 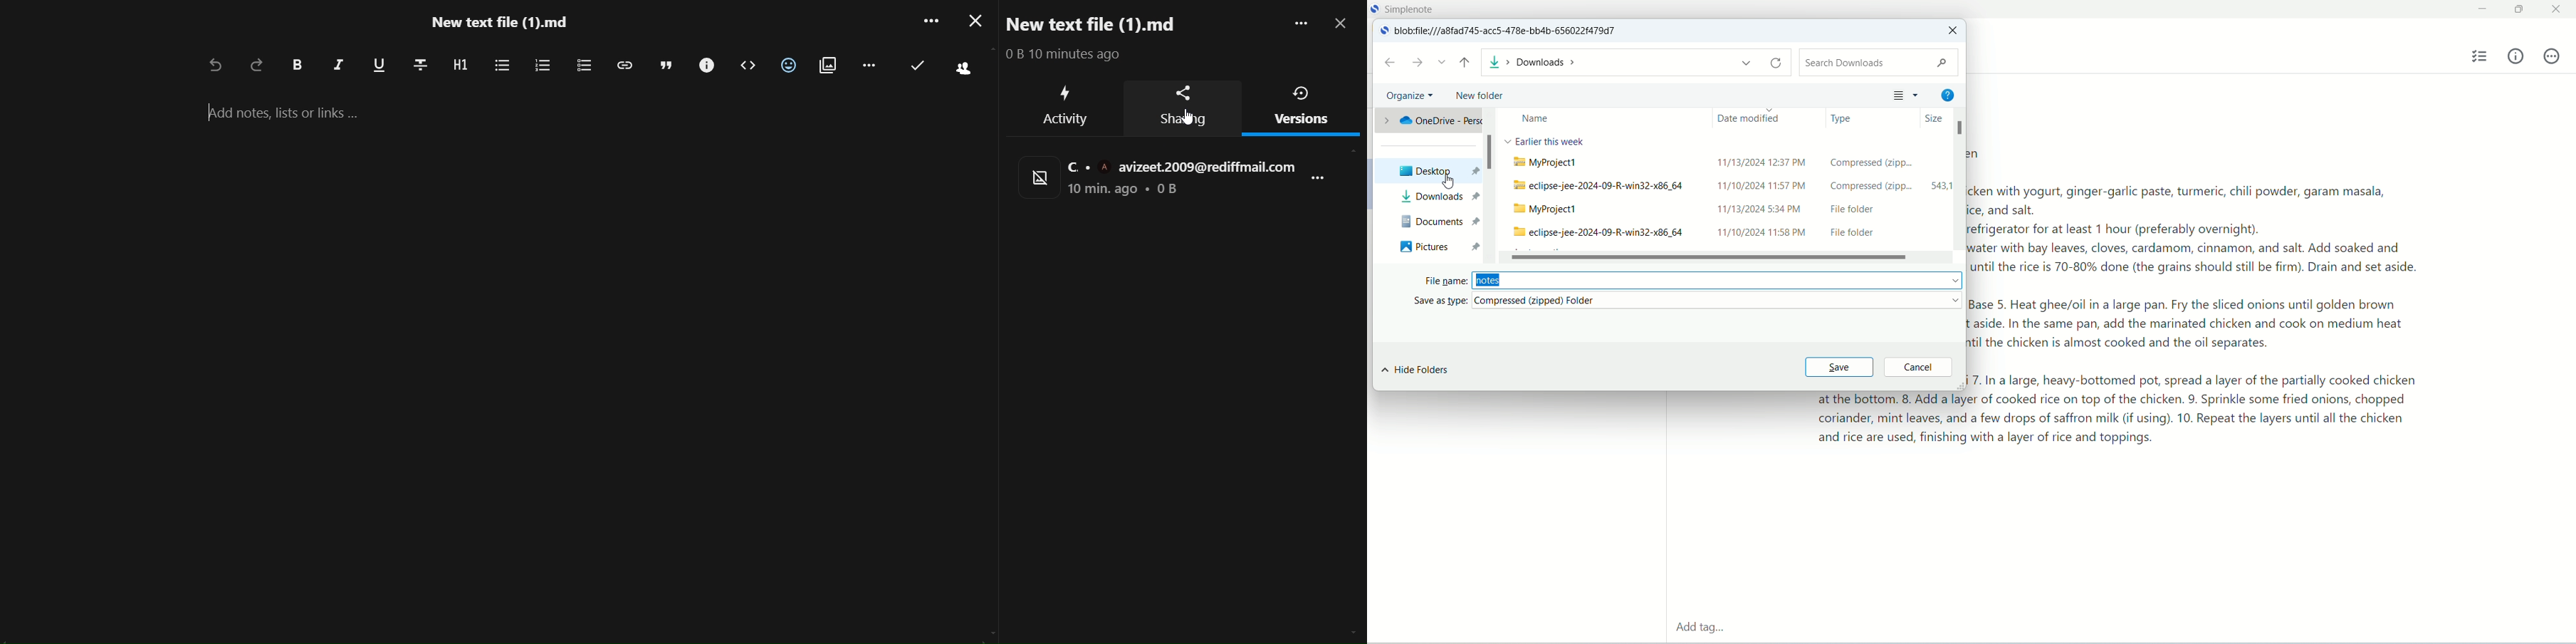 I want to click on new folder, so click(x=1474, y=93).